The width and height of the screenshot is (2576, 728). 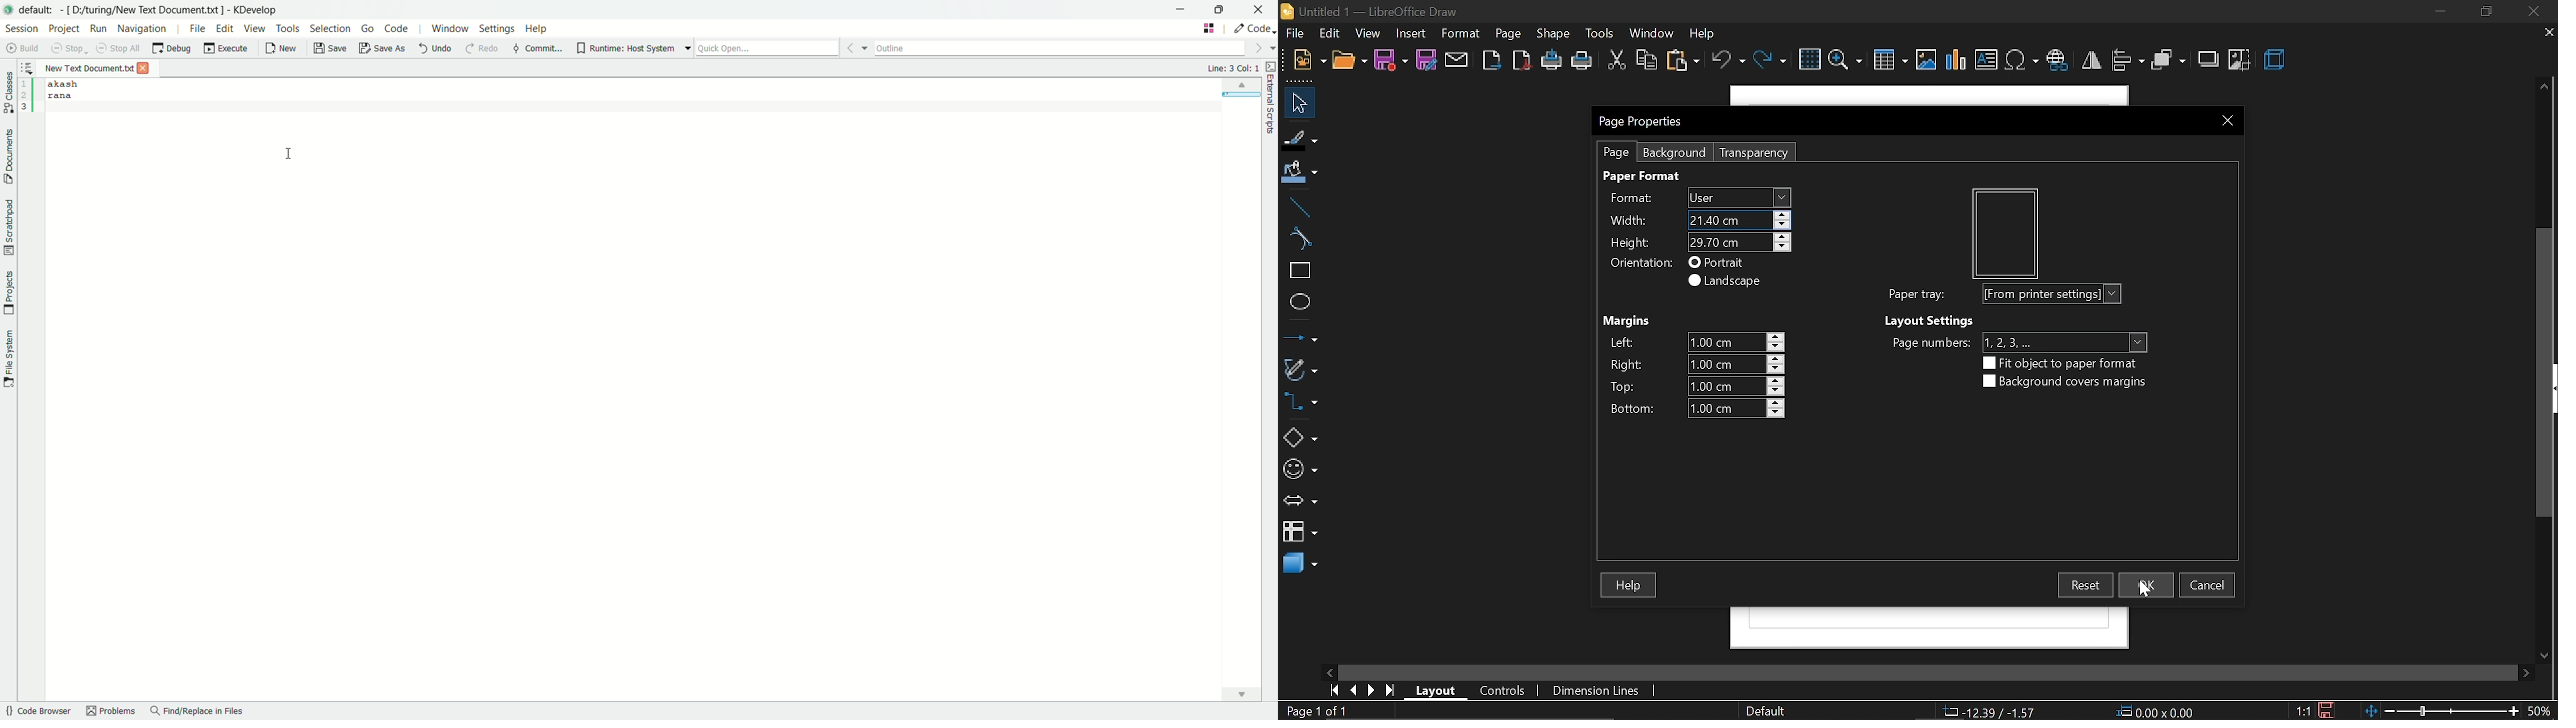 What do you see at coordinates (1309, 61) in the screenshot?
I see `file` at bounding box center [1309, 61].